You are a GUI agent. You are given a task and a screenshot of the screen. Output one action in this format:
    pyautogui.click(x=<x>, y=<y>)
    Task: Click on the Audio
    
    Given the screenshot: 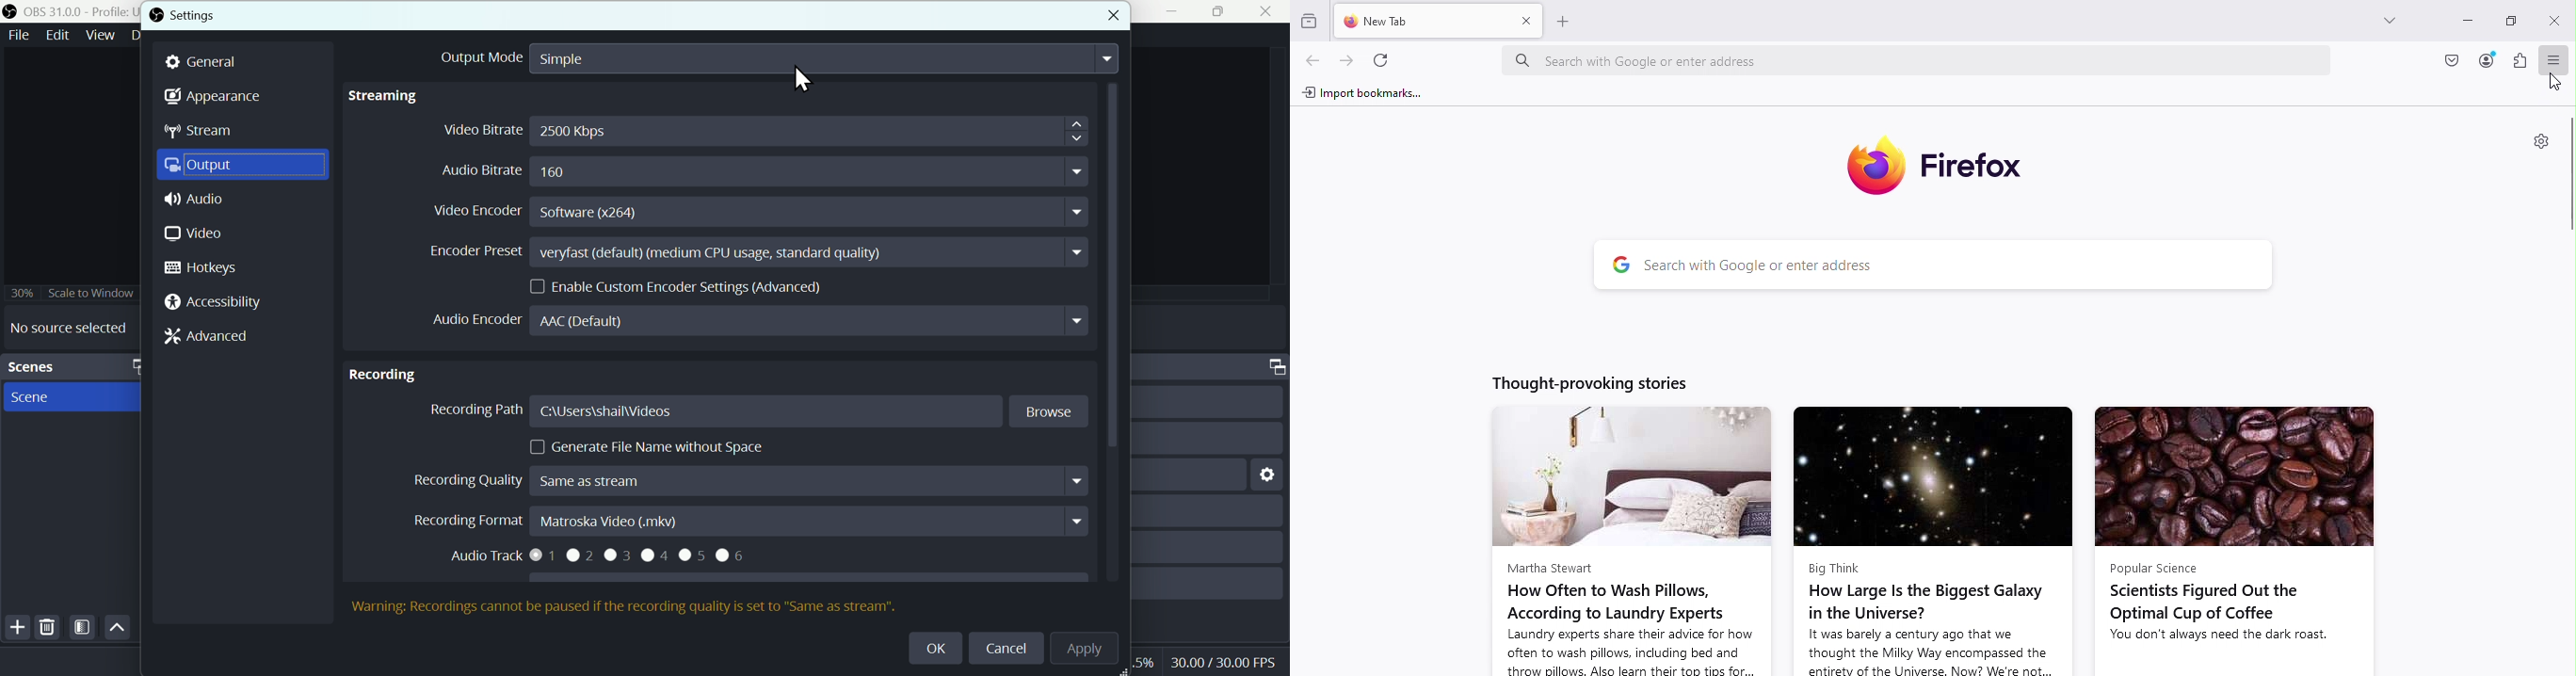 What is the action you would take?
    pyautogui.click(x=242, y=198)
    